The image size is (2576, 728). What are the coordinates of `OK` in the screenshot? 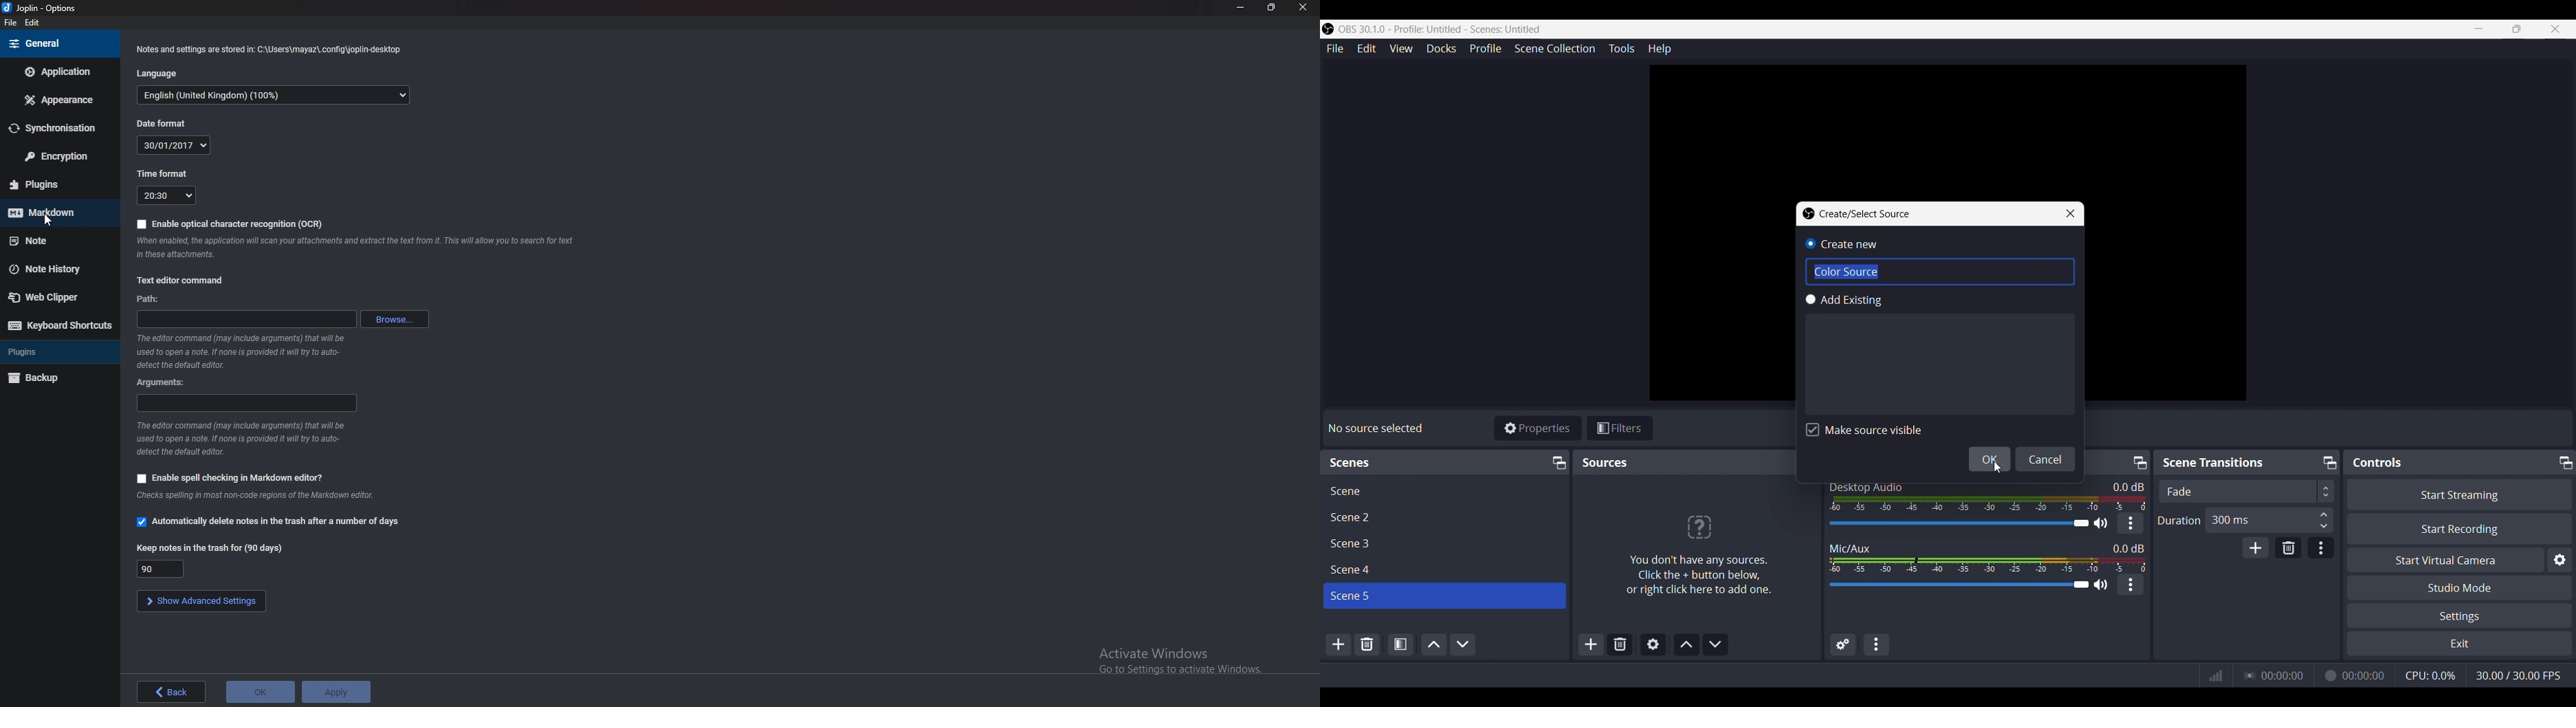 It's located at (1990, 460).